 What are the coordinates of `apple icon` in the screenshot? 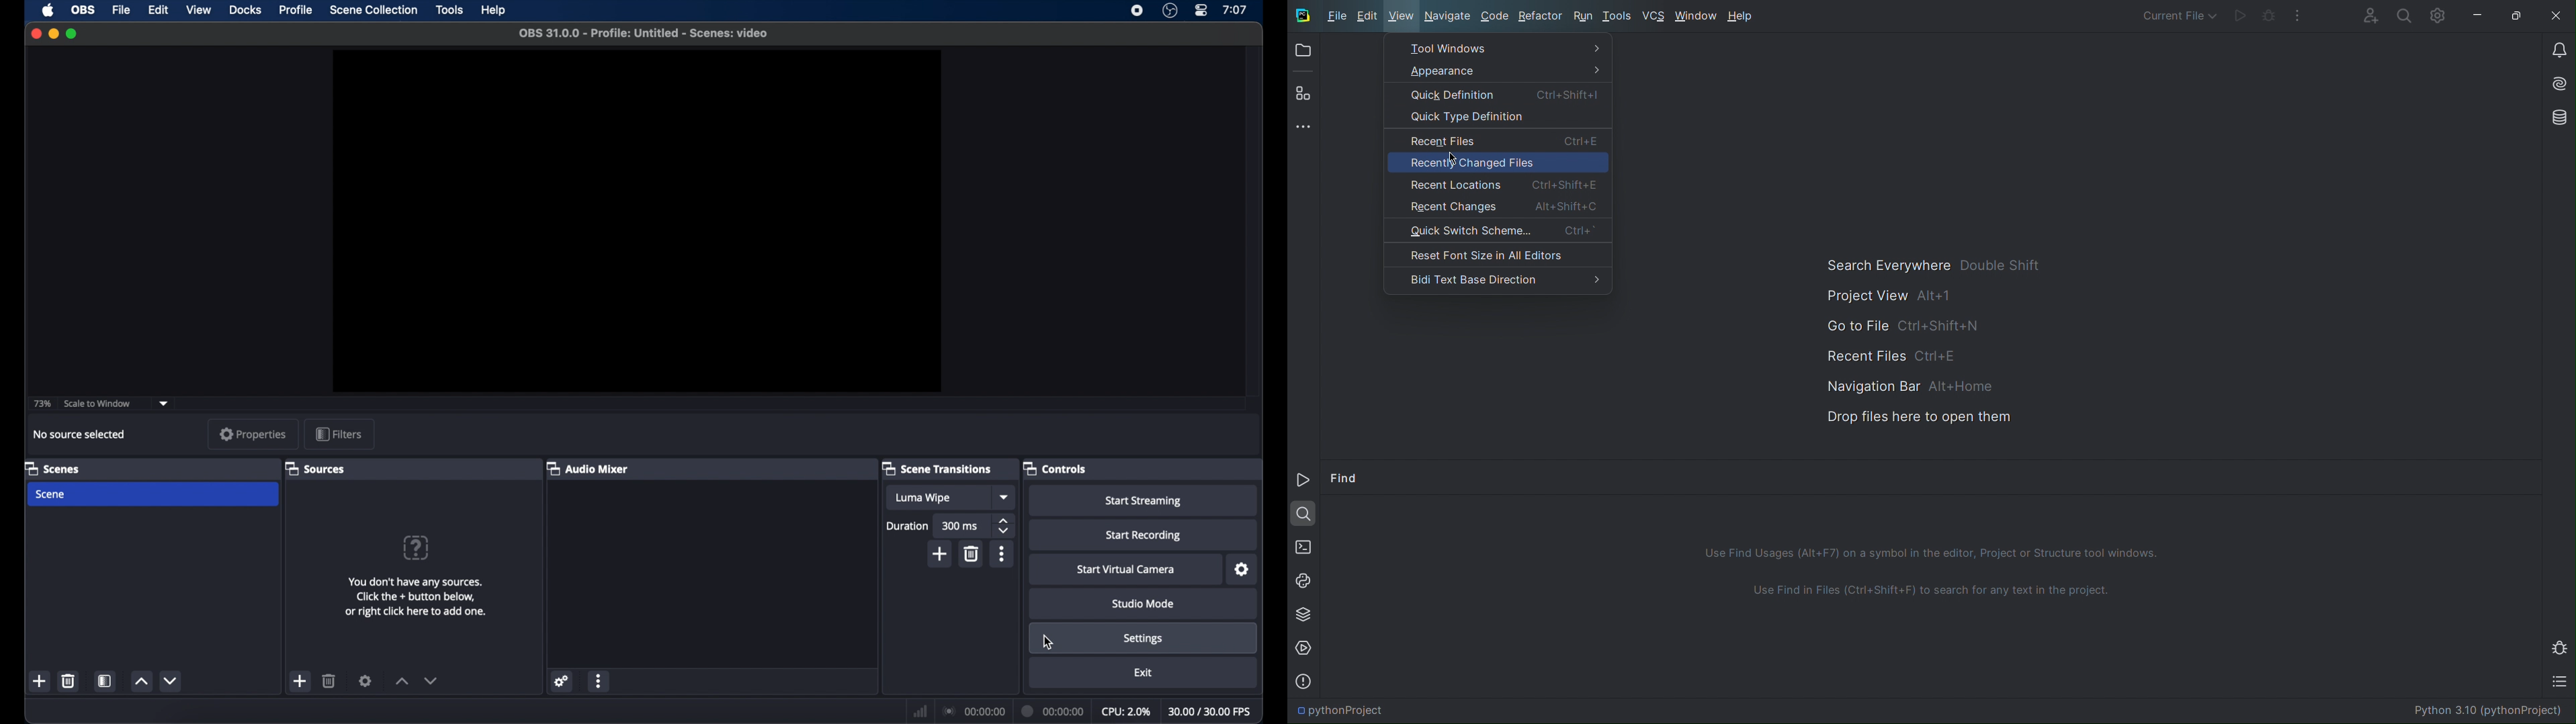 It's located at (48, 10).